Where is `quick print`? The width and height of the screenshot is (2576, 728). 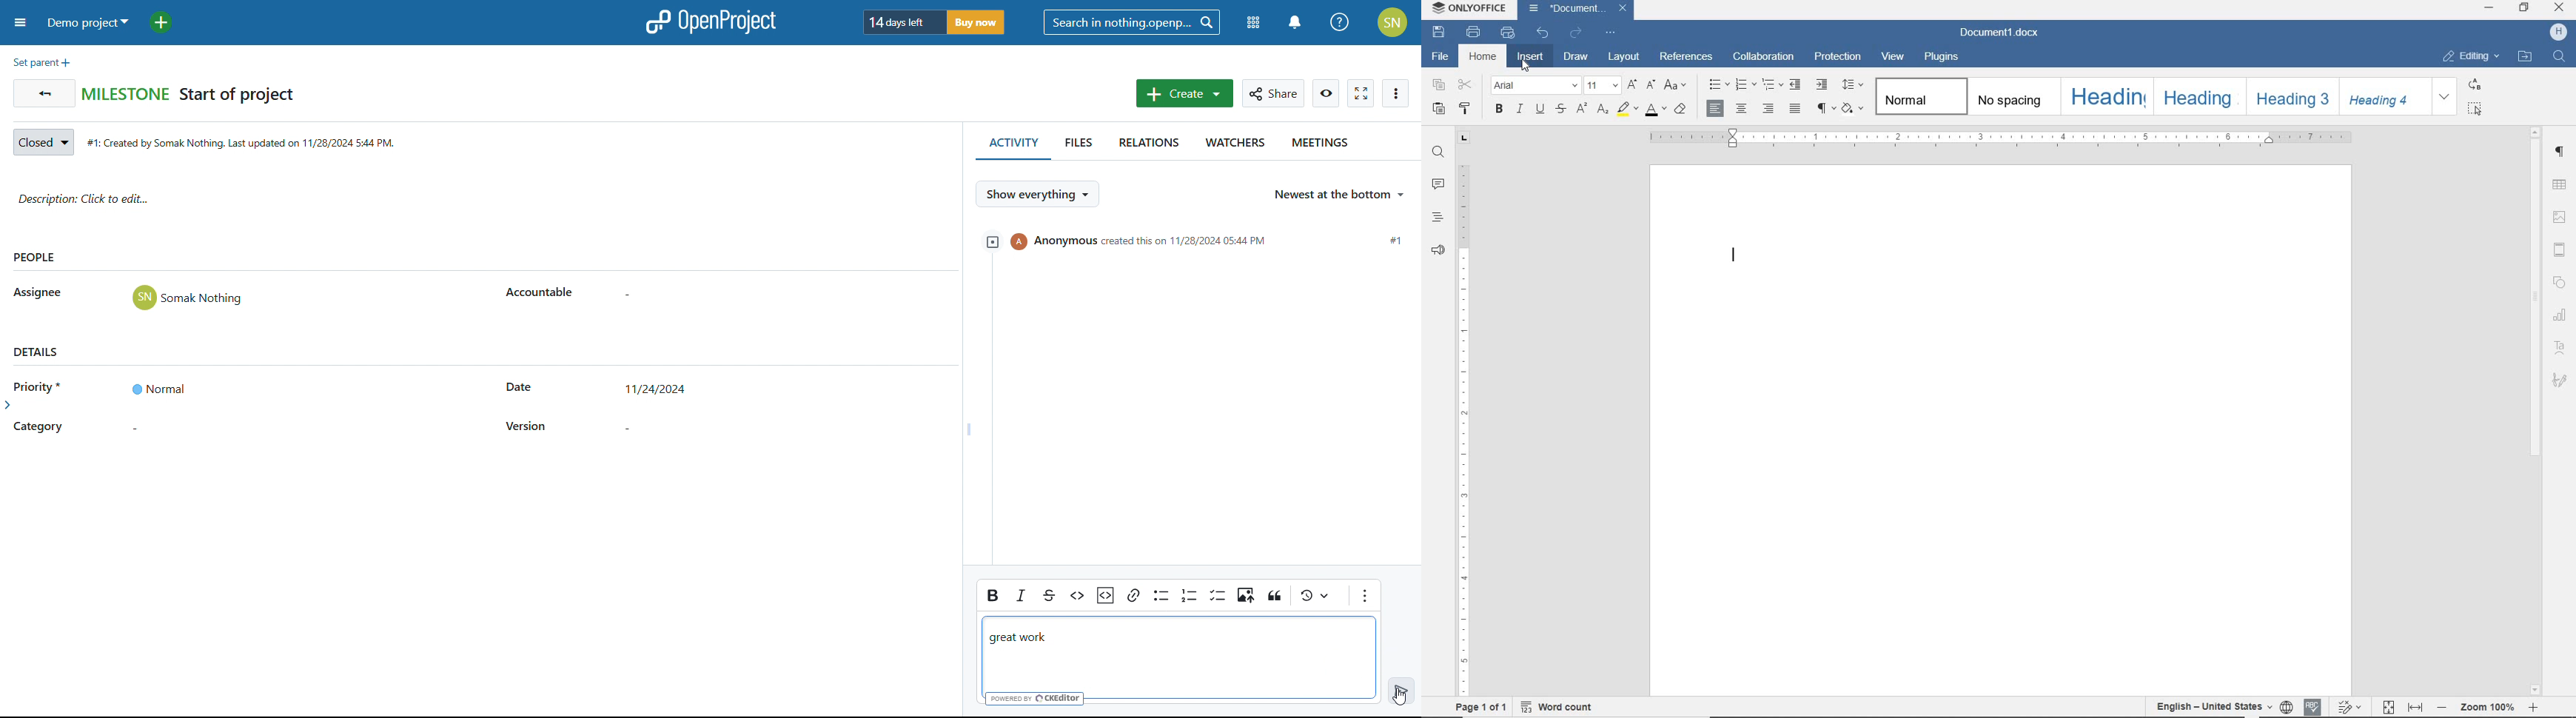 quick print is located at coordinates (1507, 33).